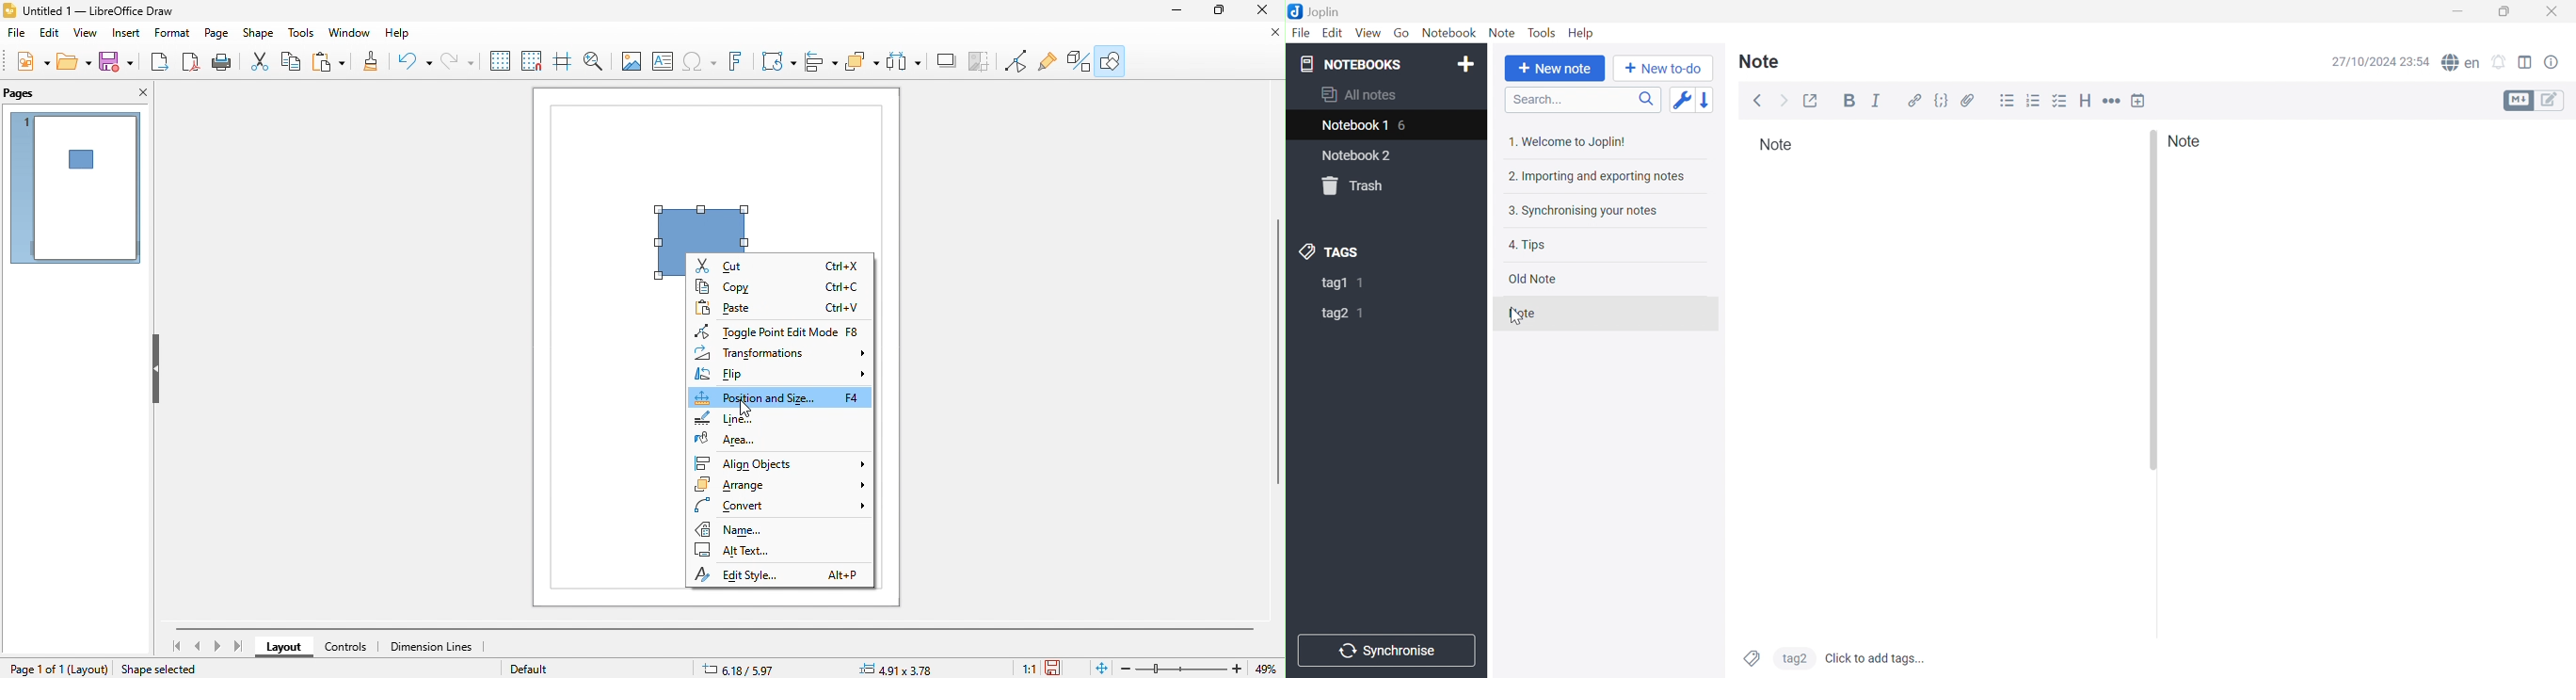  Describe the element at coordinates (1513, 317) in the screenshot. I see `cursor` at that location.